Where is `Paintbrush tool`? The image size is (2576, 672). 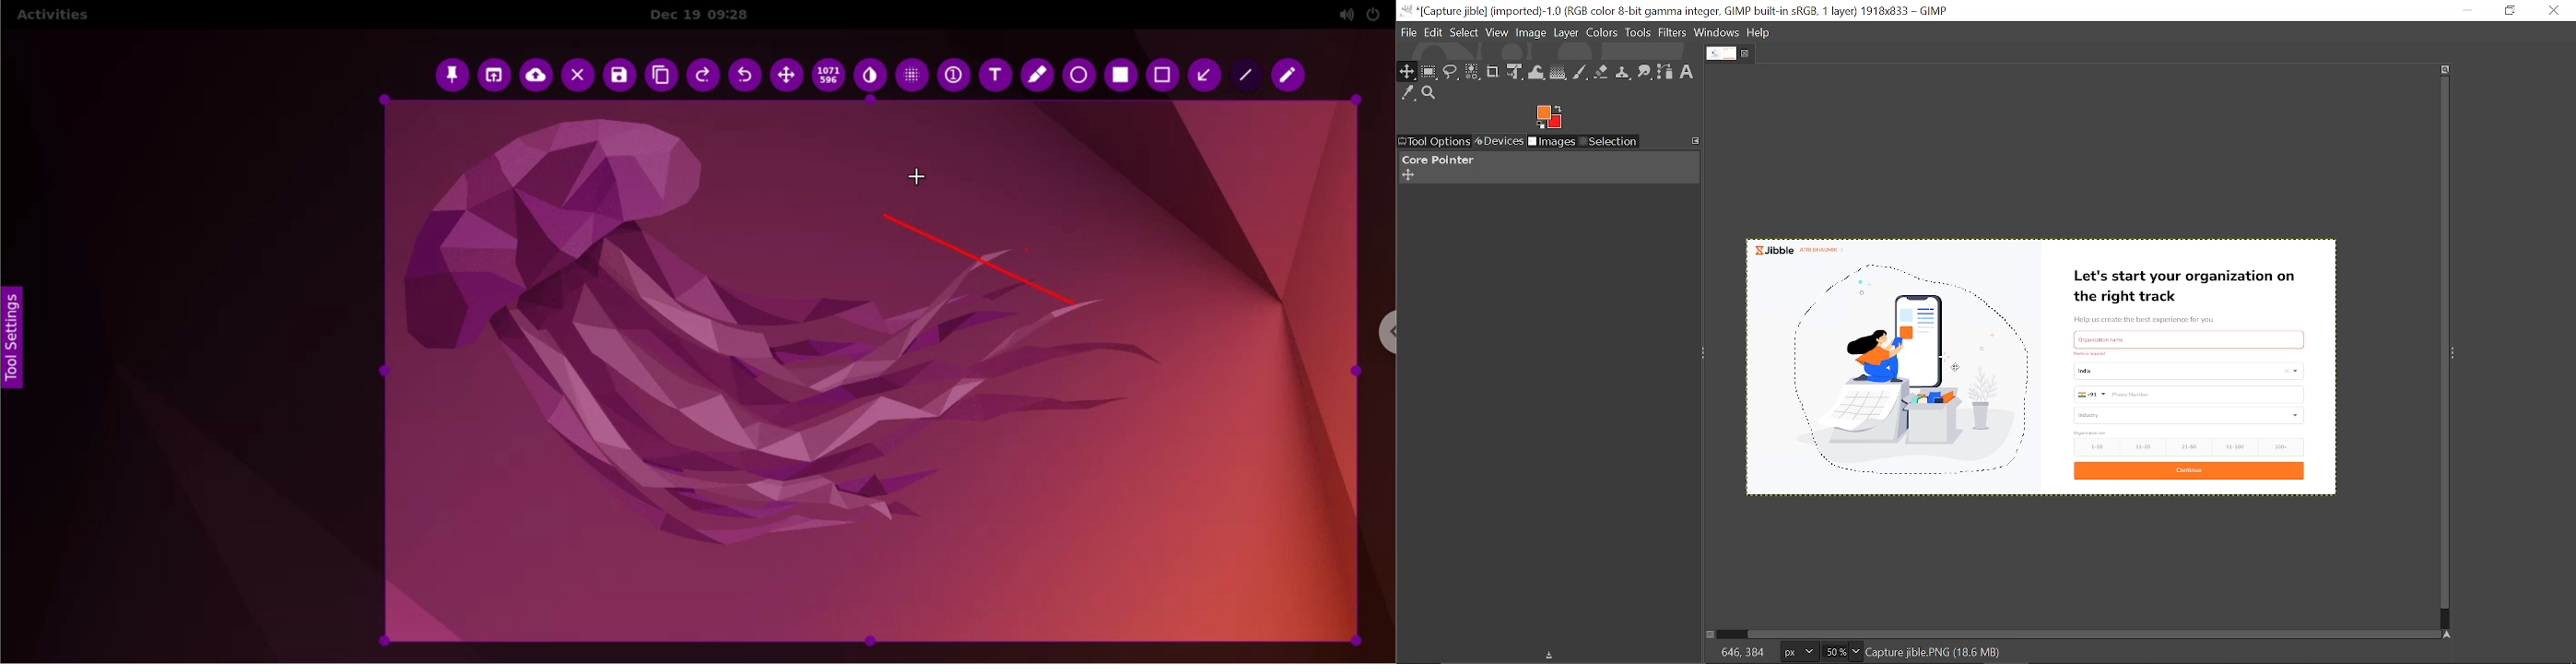
Paintbrush tool is located at coordinates (1581, 74).